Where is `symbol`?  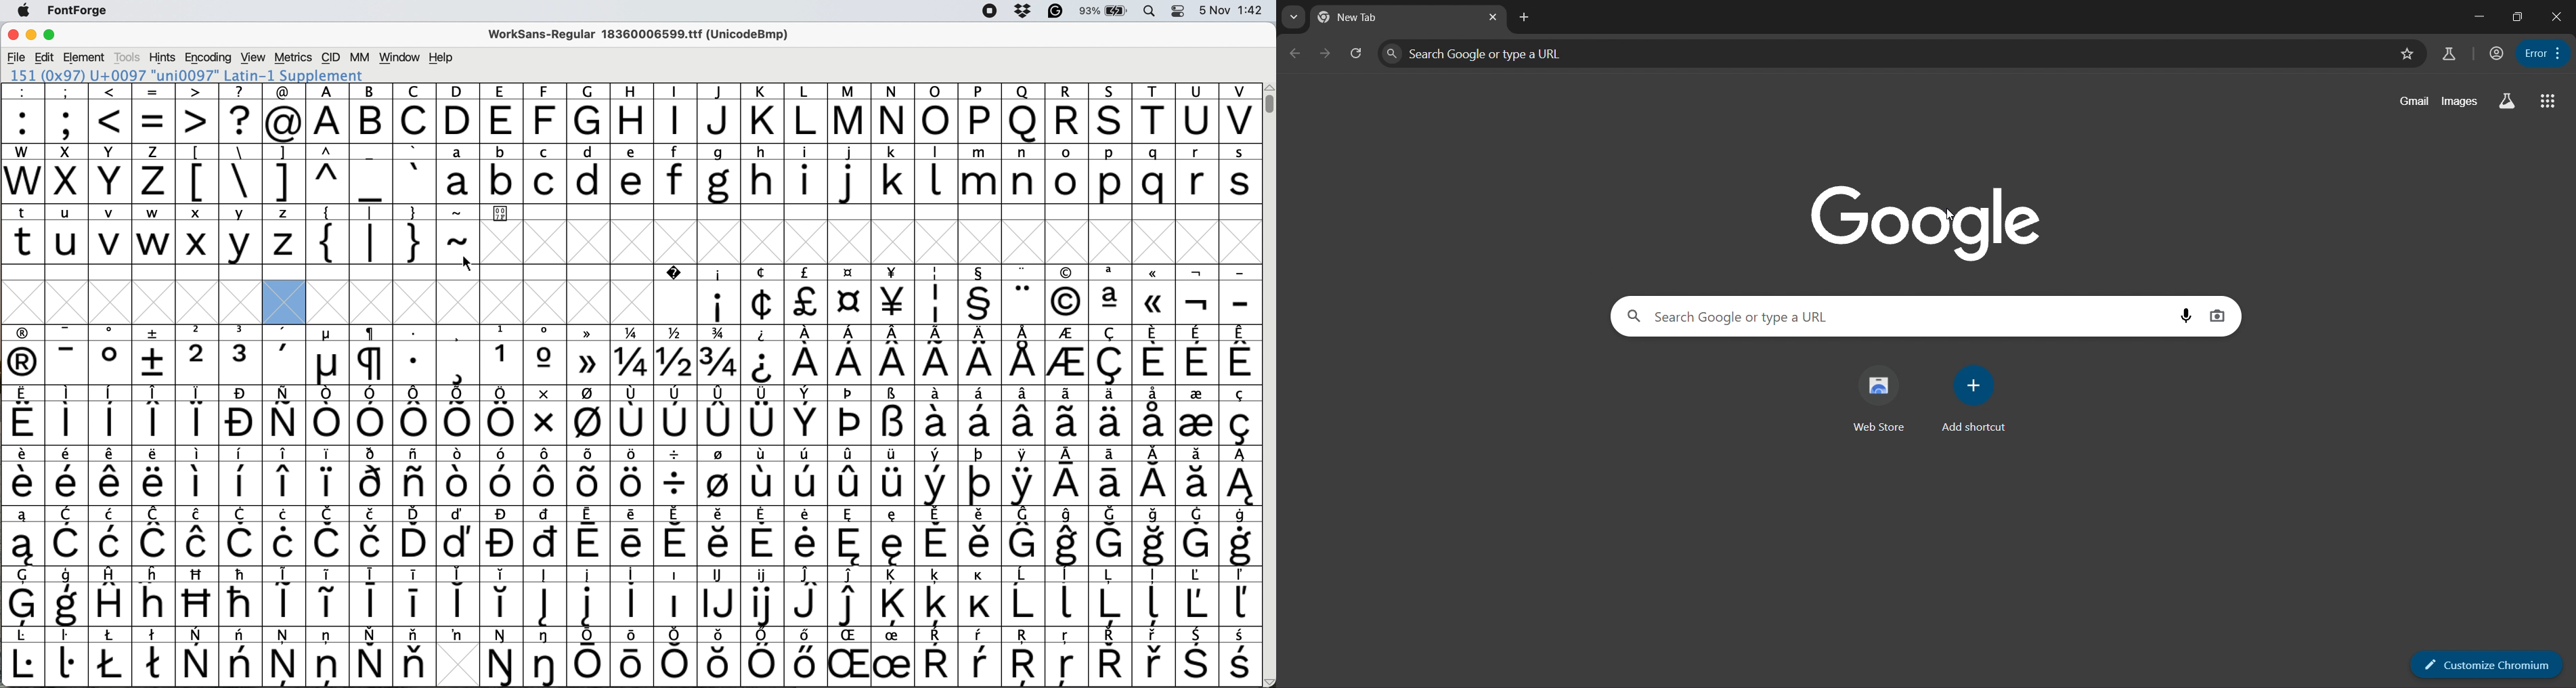
symbol is located at coordinates (544, 596).